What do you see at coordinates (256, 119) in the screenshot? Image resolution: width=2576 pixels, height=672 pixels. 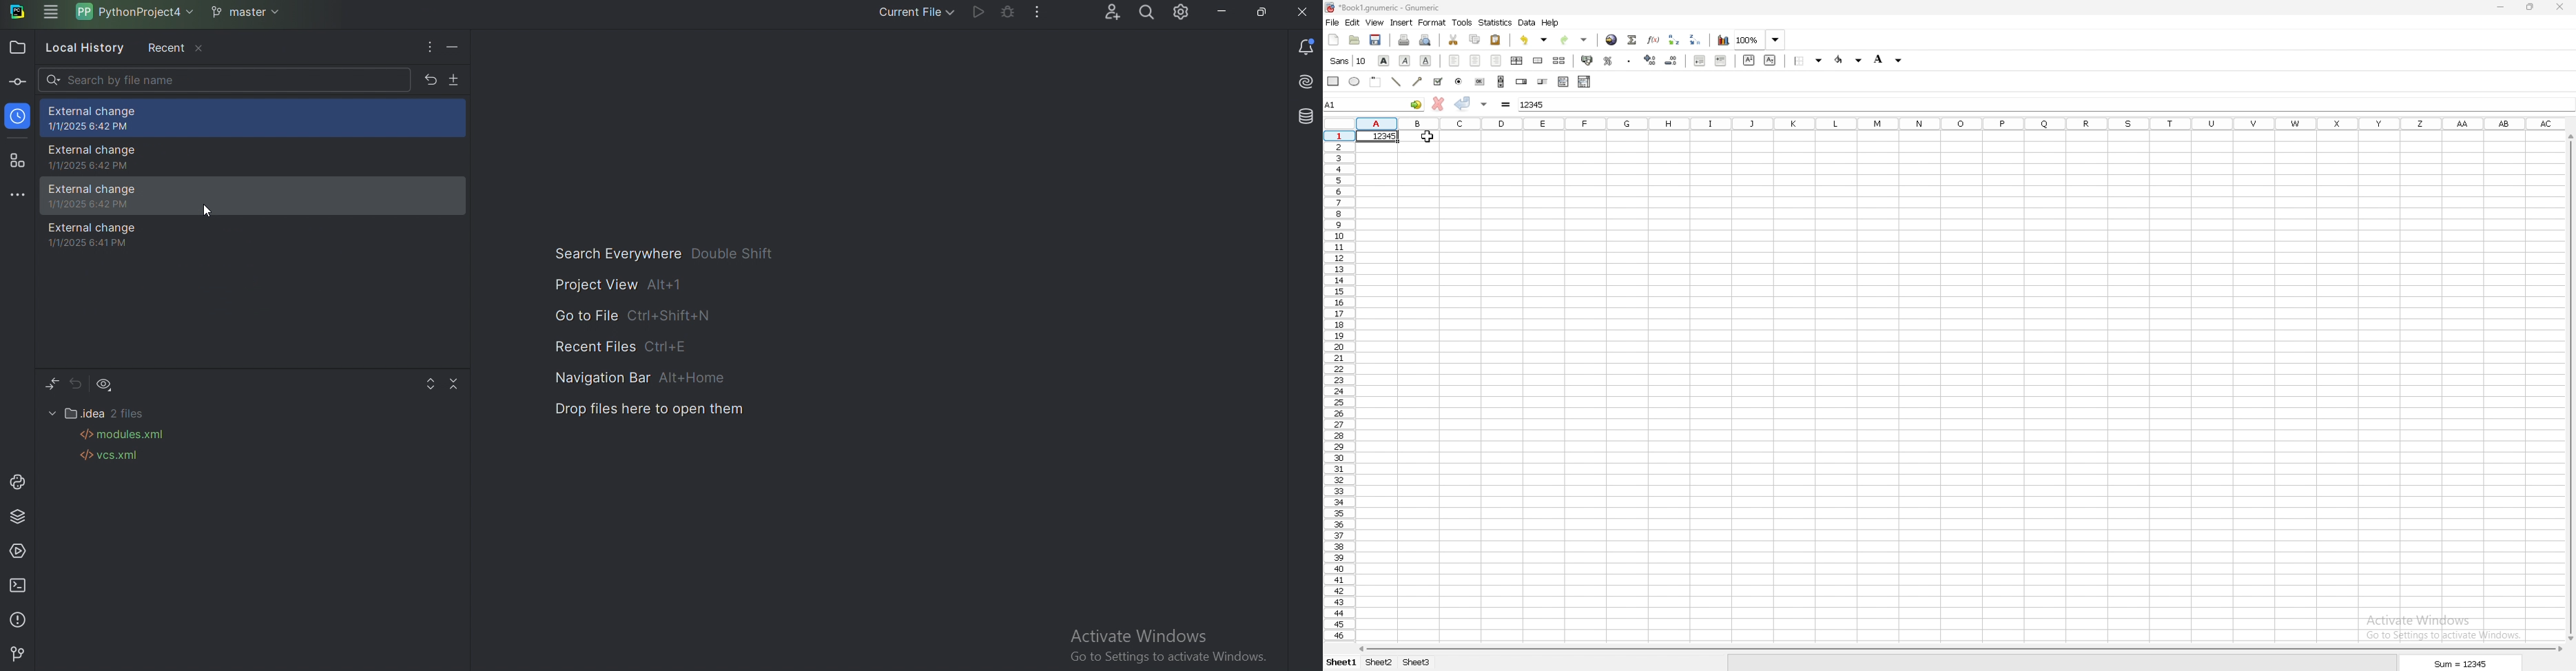 I see `External changes` at bounding box center [256, 119].